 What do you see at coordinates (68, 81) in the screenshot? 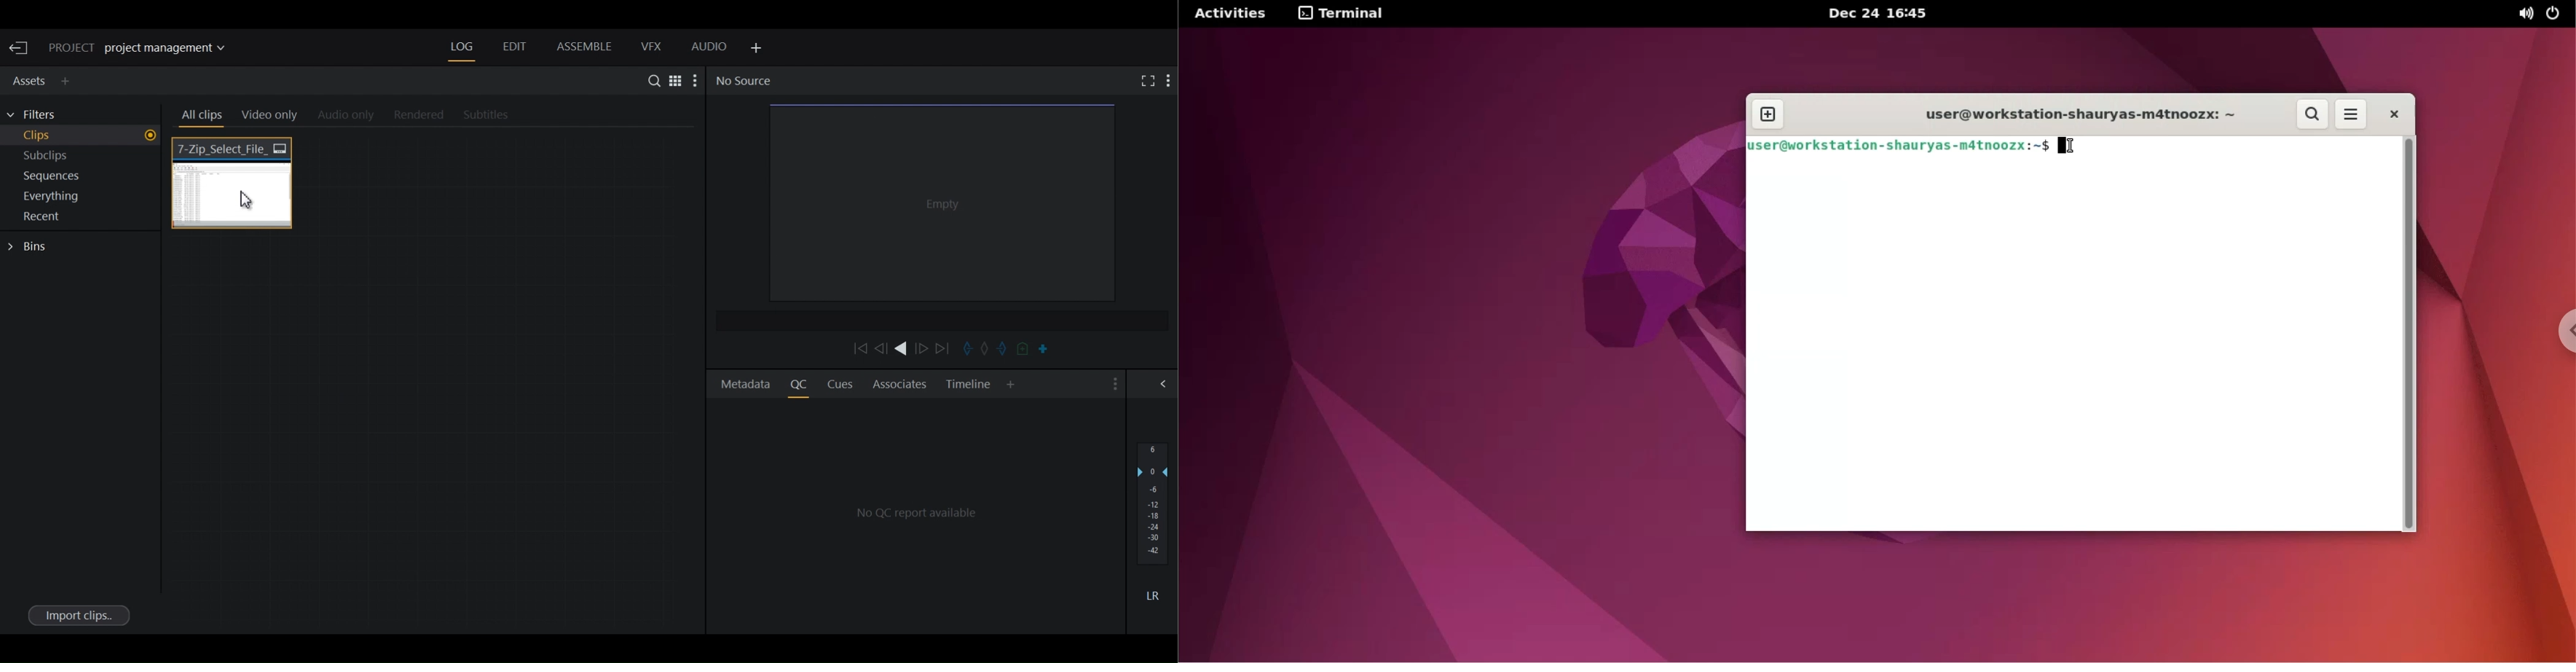
I see `Add Panel` at bounding box center [68, 81].